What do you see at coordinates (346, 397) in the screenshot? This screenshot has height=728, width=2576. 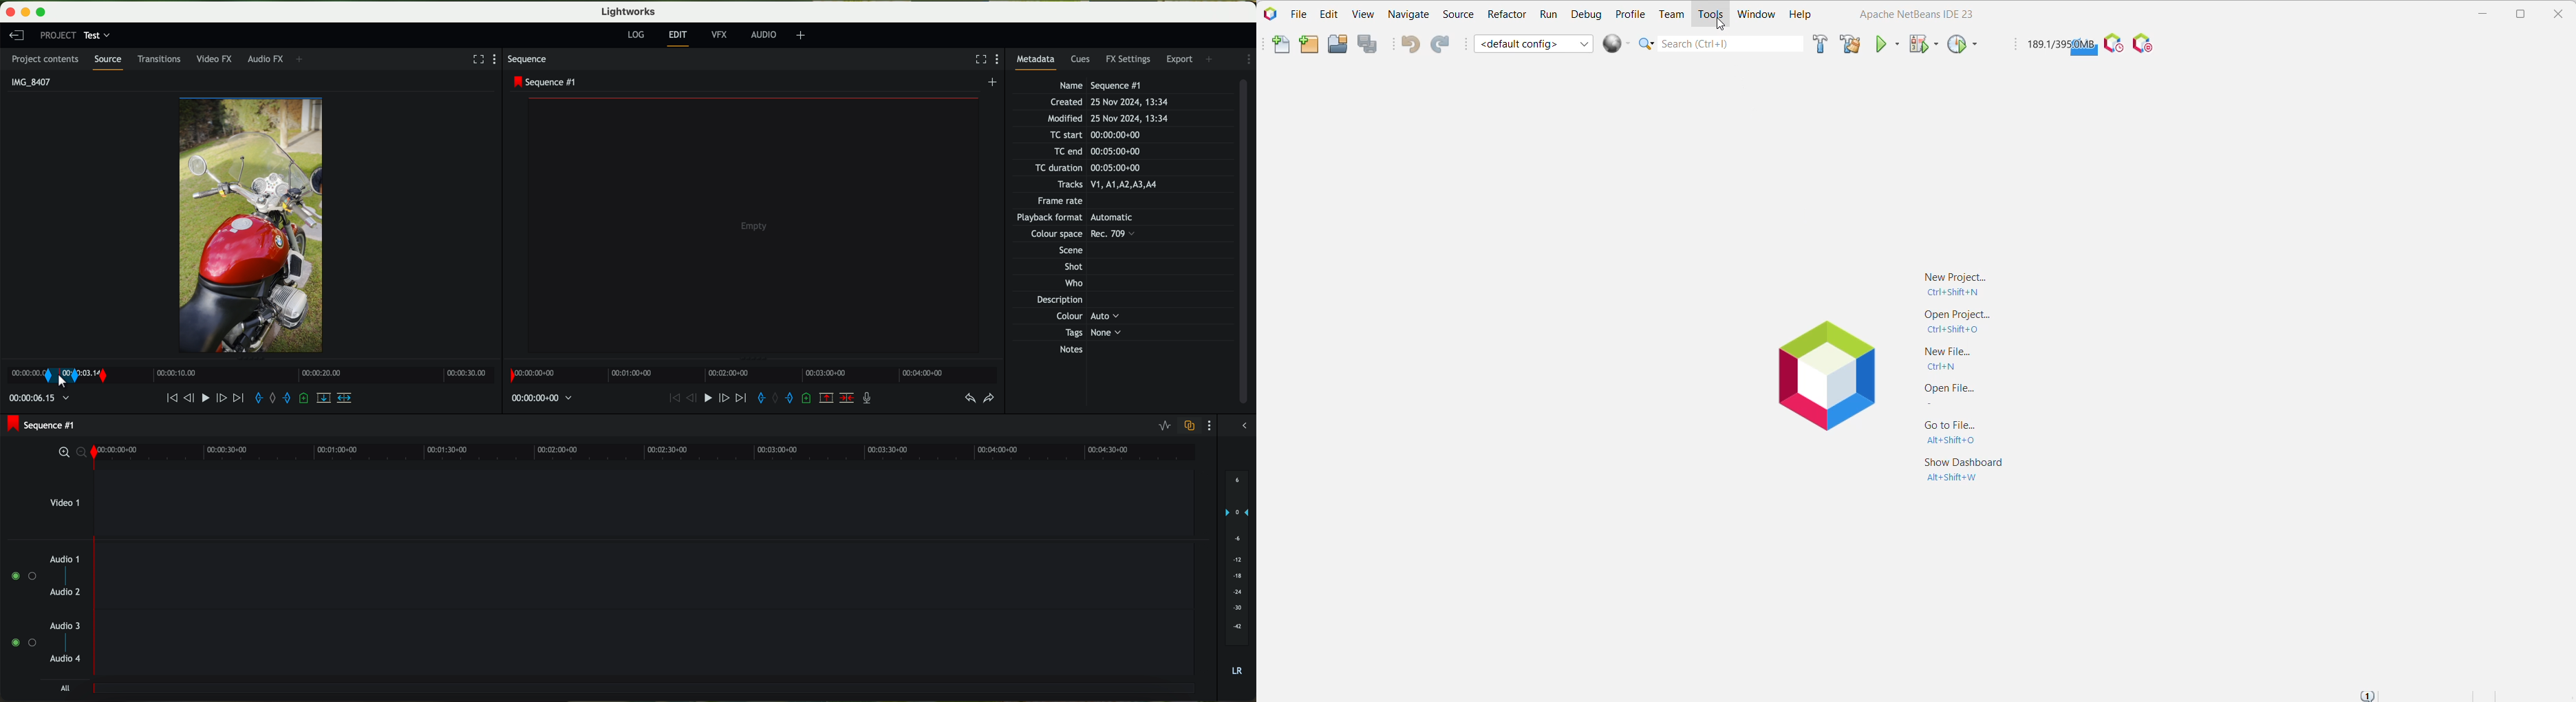 I see `insert into the target sequence` at bounding box center [346, 397].